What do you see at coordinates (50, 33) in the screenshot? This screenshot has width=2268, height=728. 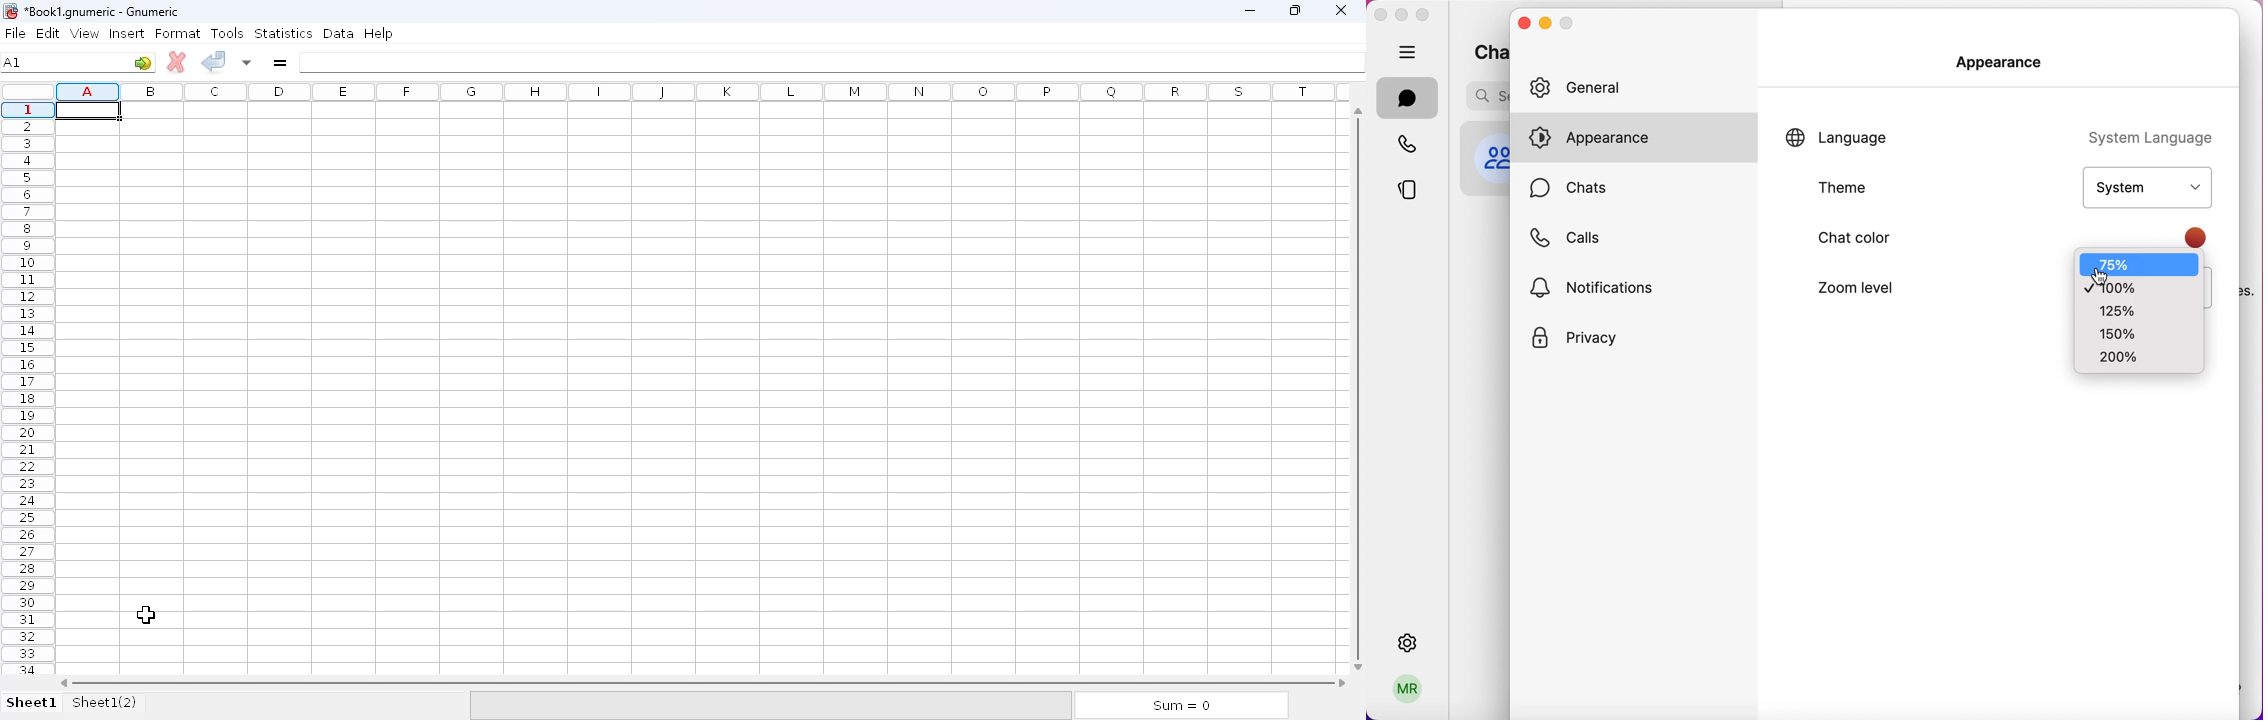 I see `edit` at bounding box center [50, 33].